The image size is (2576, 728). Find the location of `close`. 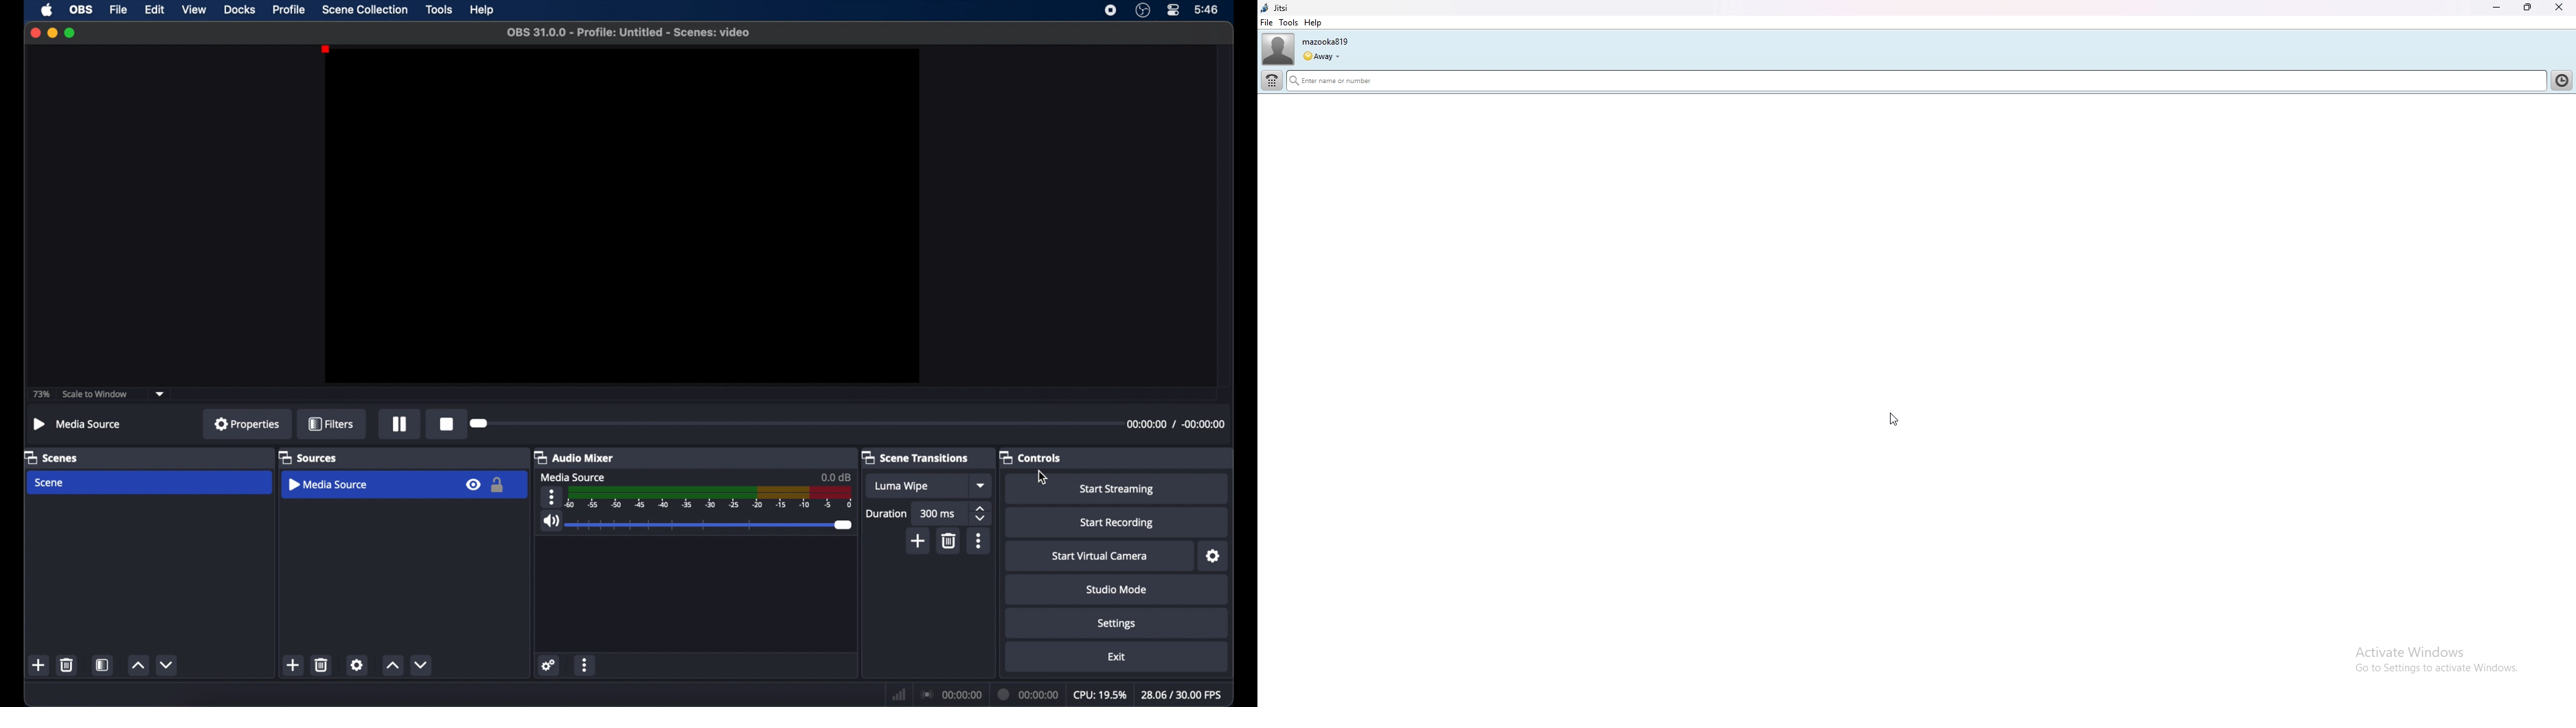

close is located at coordinates (35, 33).